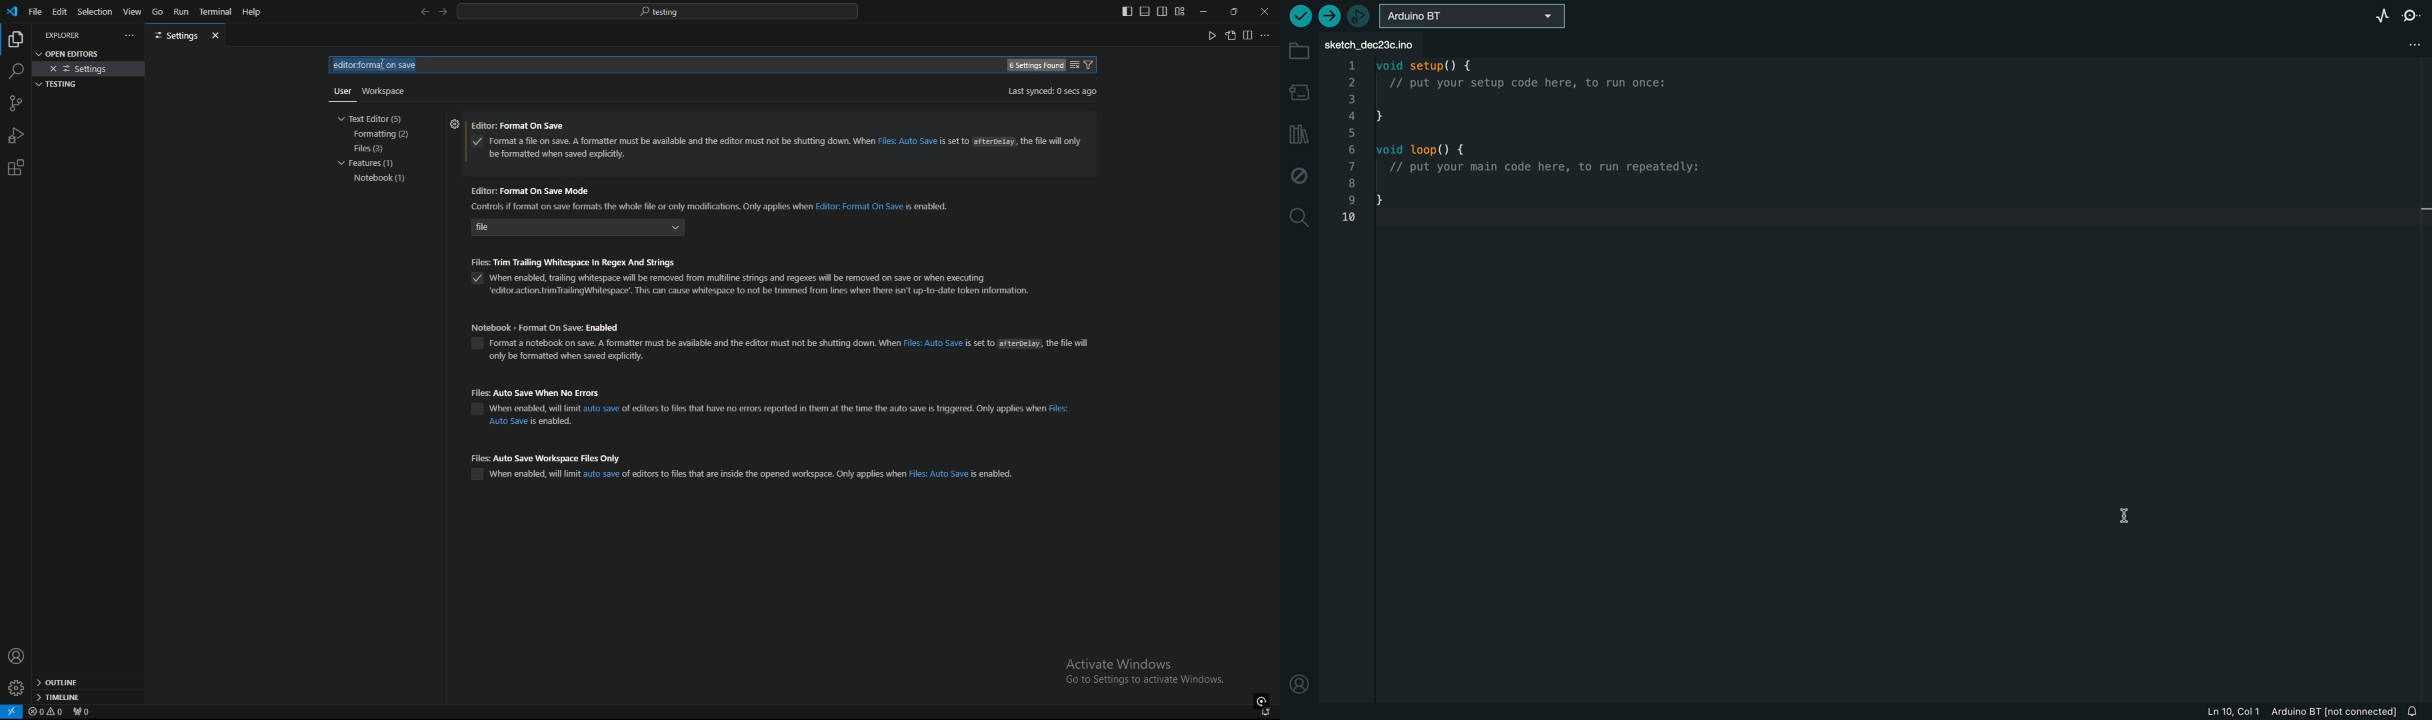  What do you see at coordinates (1230, 35) in the screenshot?
I see `open settings` at bounding box center [1230, 35].